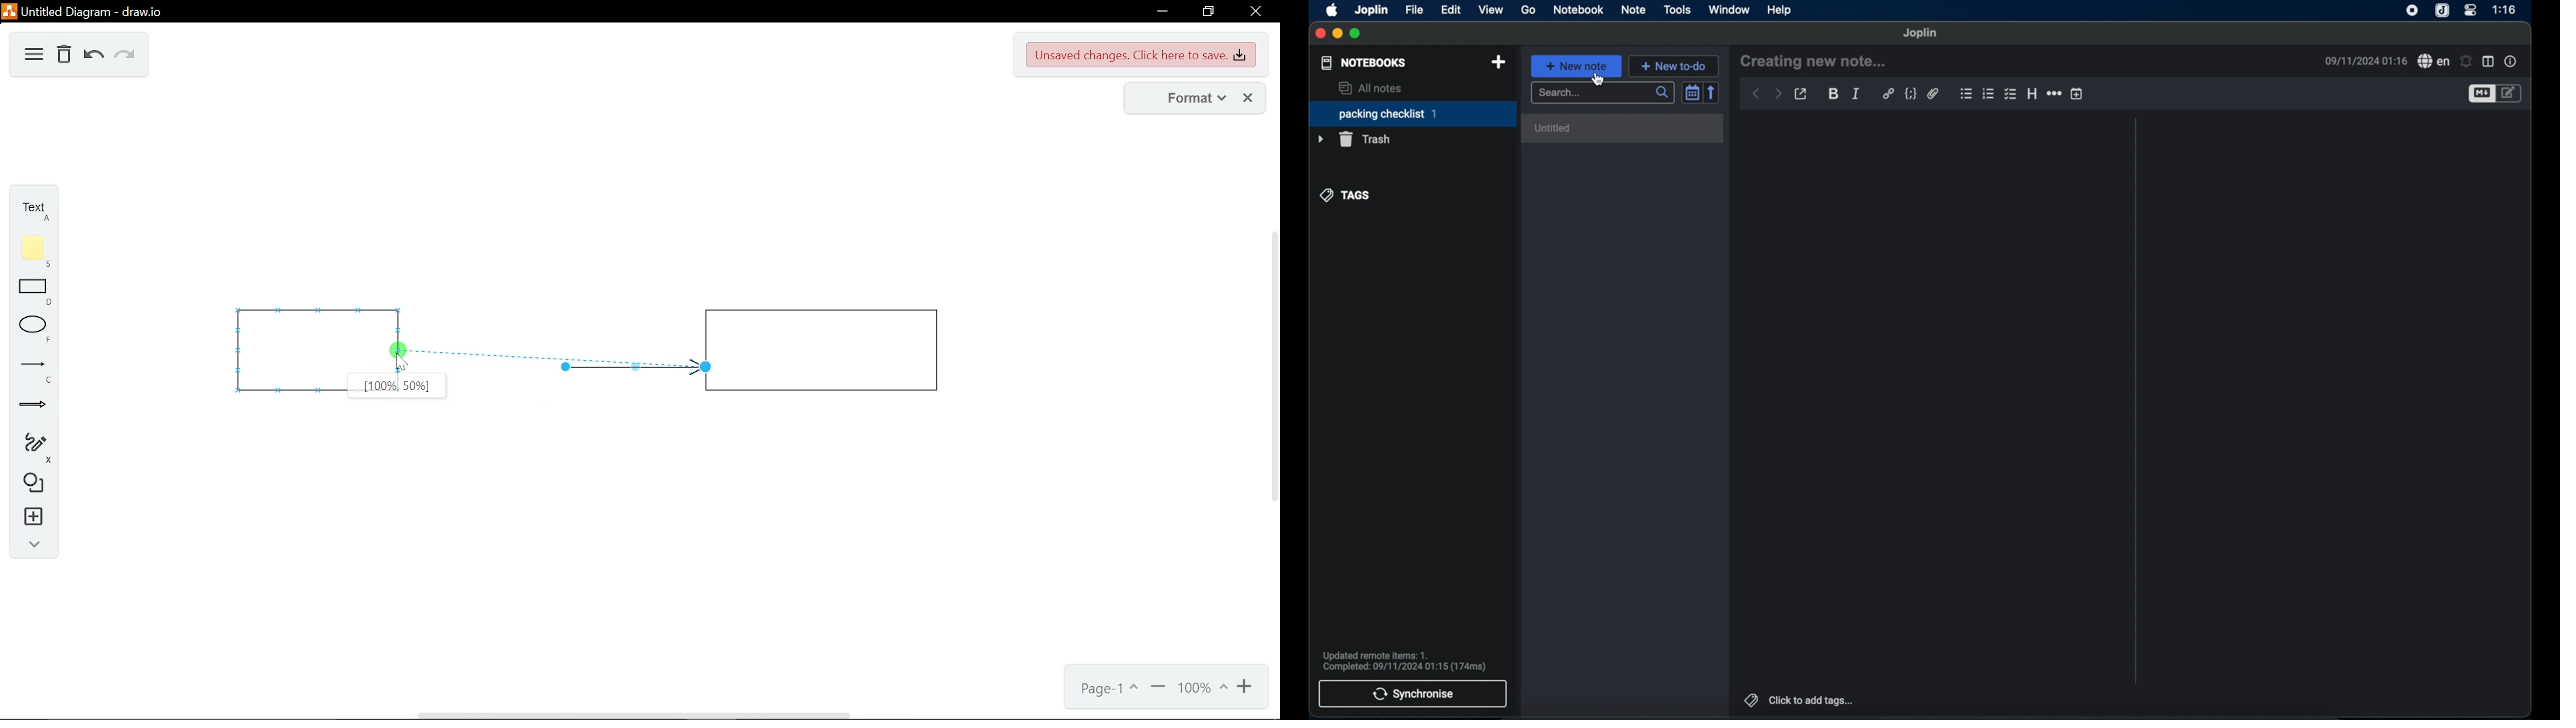 The image size is (2576, 728). What do you see at coordinates (1855, 93) in the screenshot?
I see `italic` at bounding box center [1855, 93].